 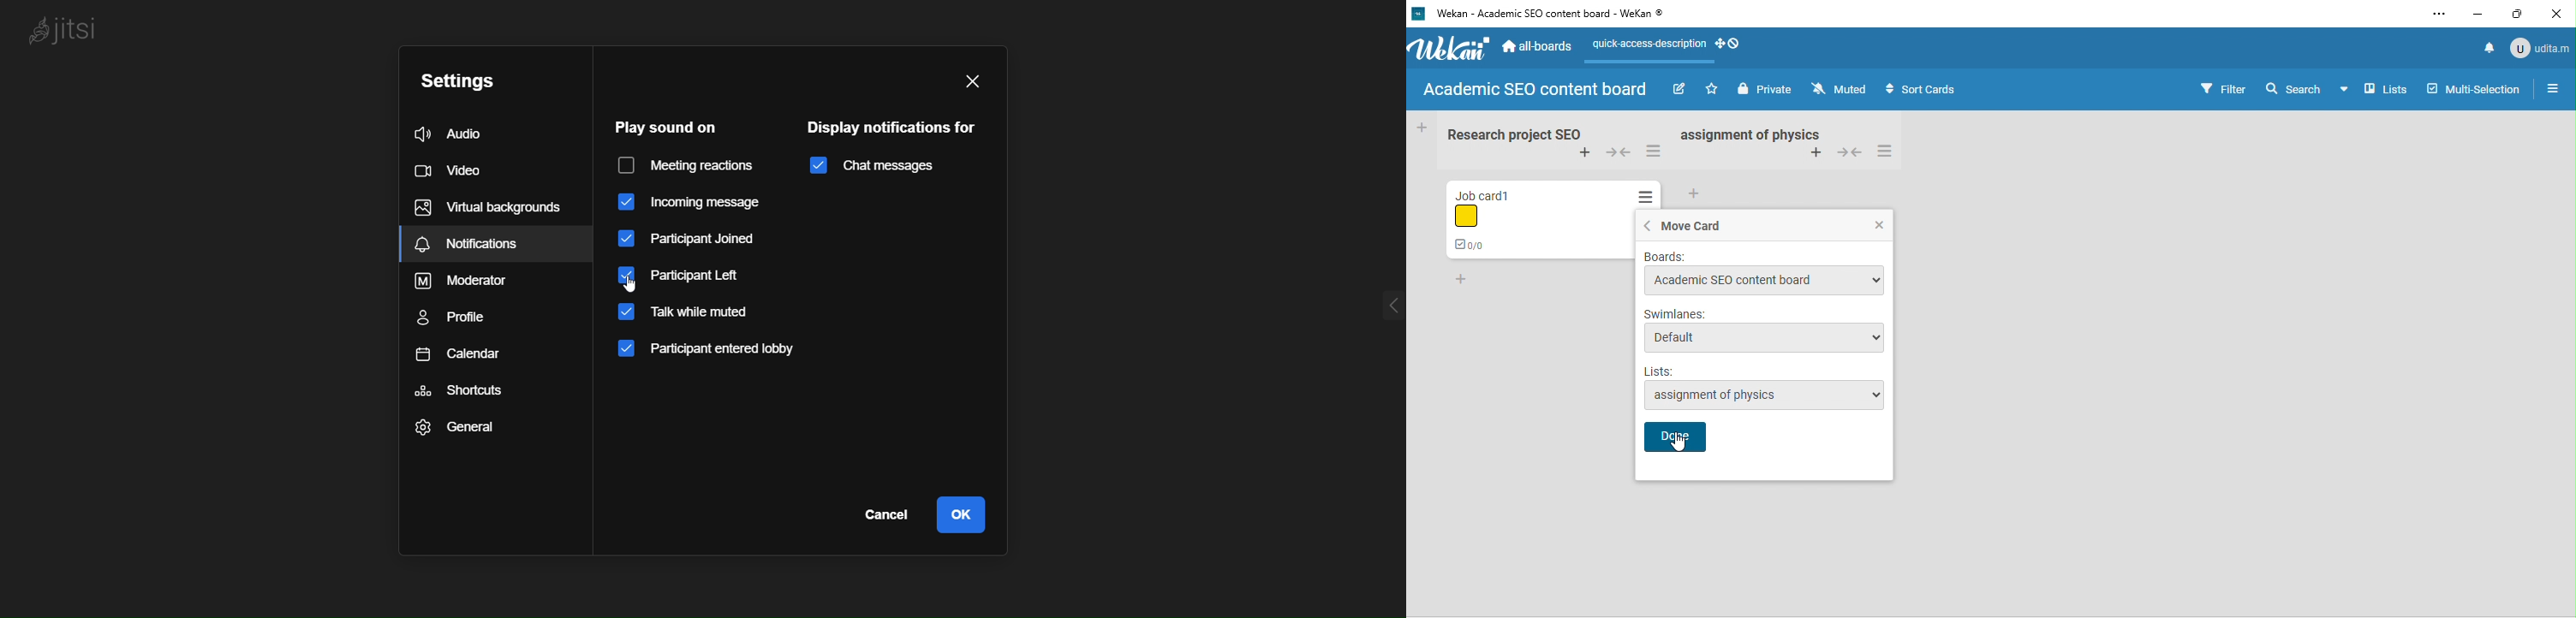 What do you see at coordinates (1463, 278) in the screenshot?
I see `add card` at bounding box center [1463, 278].